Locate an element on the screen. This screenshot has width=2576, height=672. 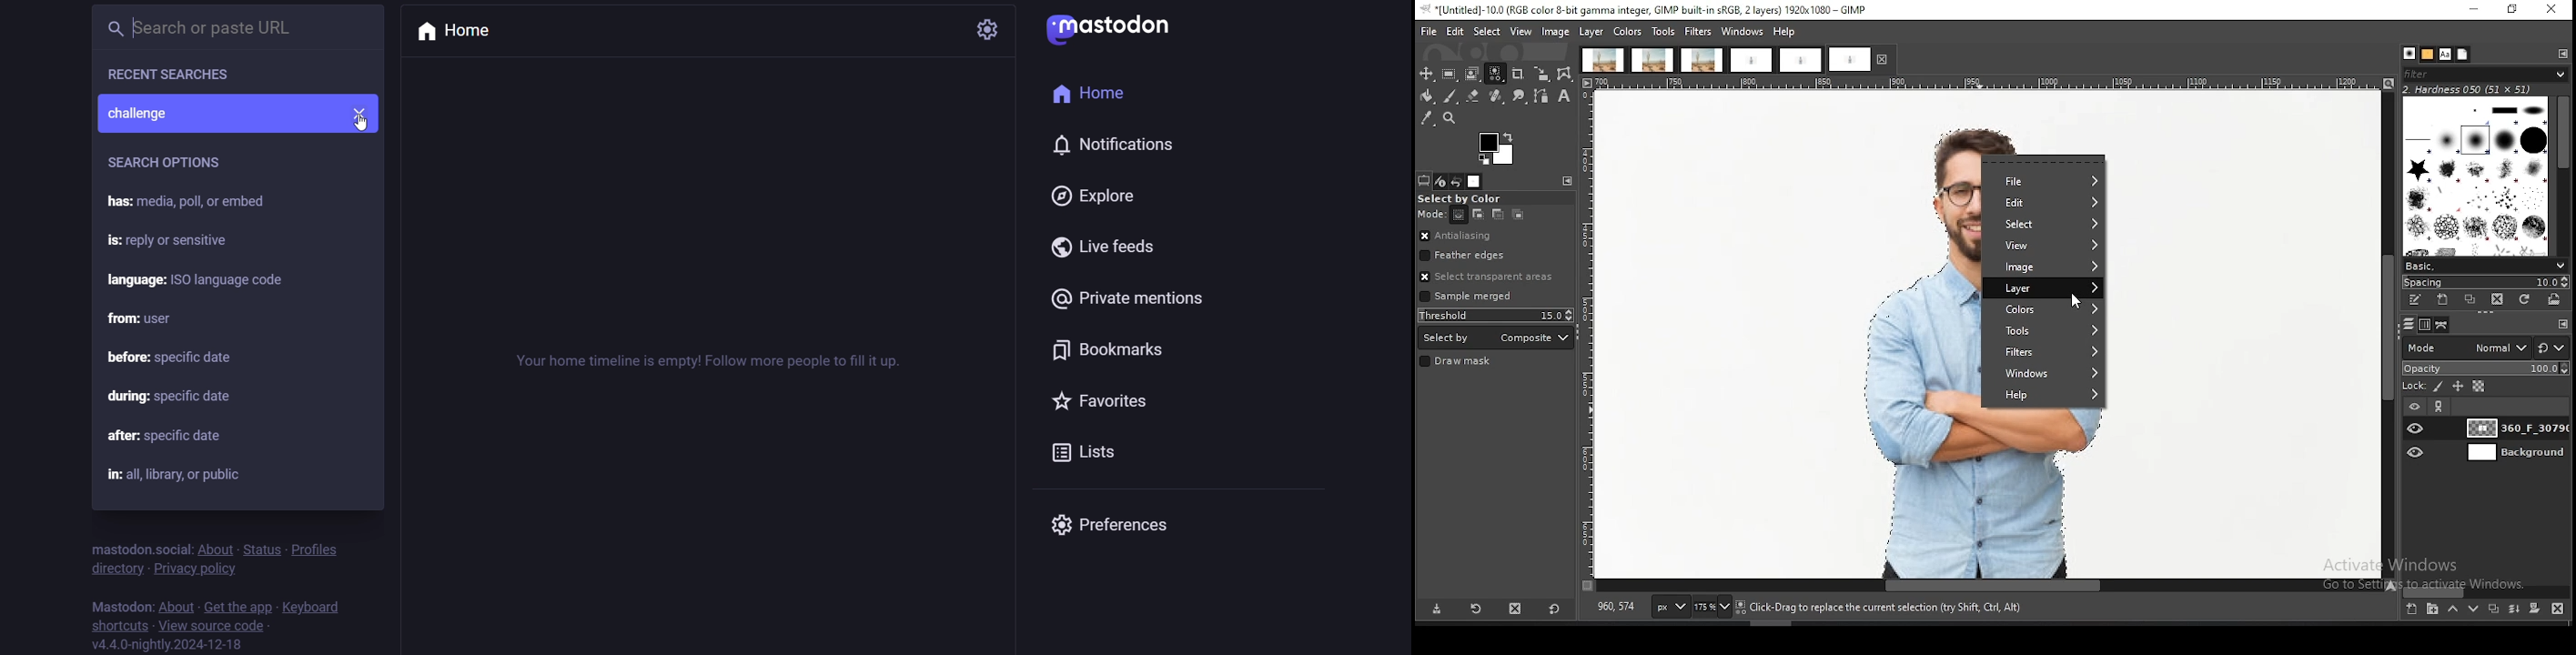
before is located at coordinates (248, 357).